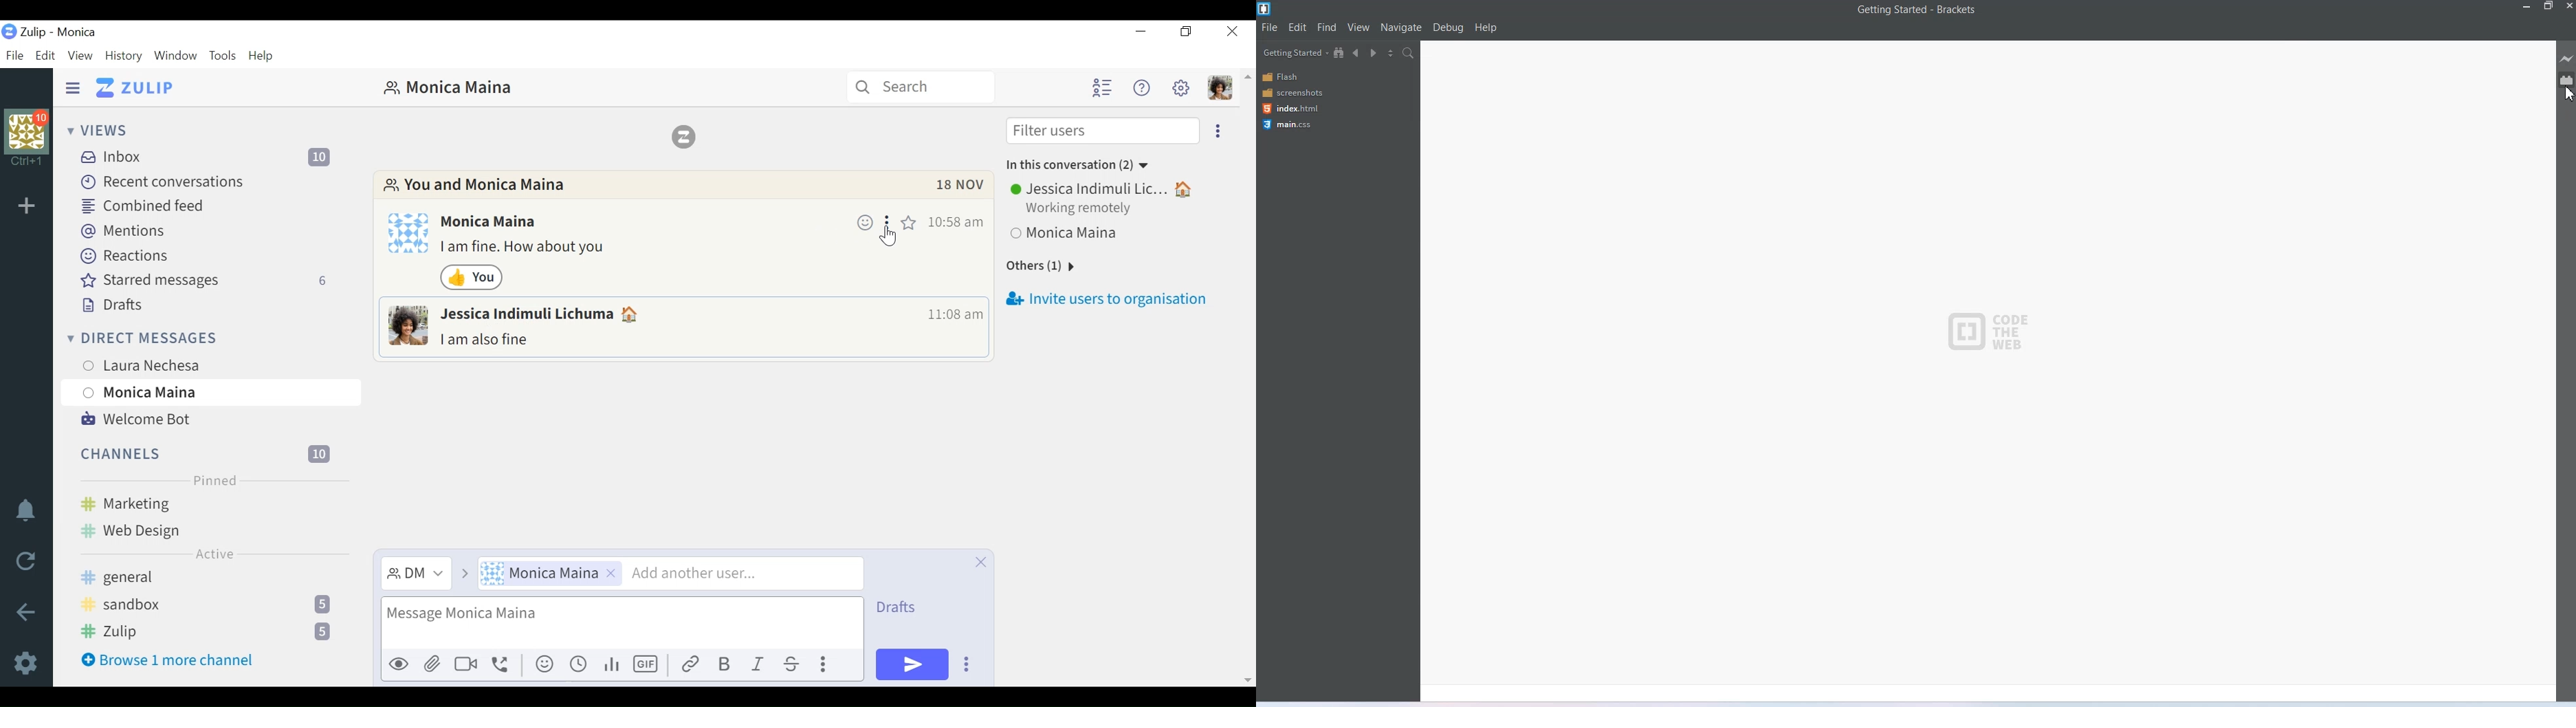 The width and height of the screenshot is (2576, 728). I want to click on Browse 1 more channel, so click(168, 659).